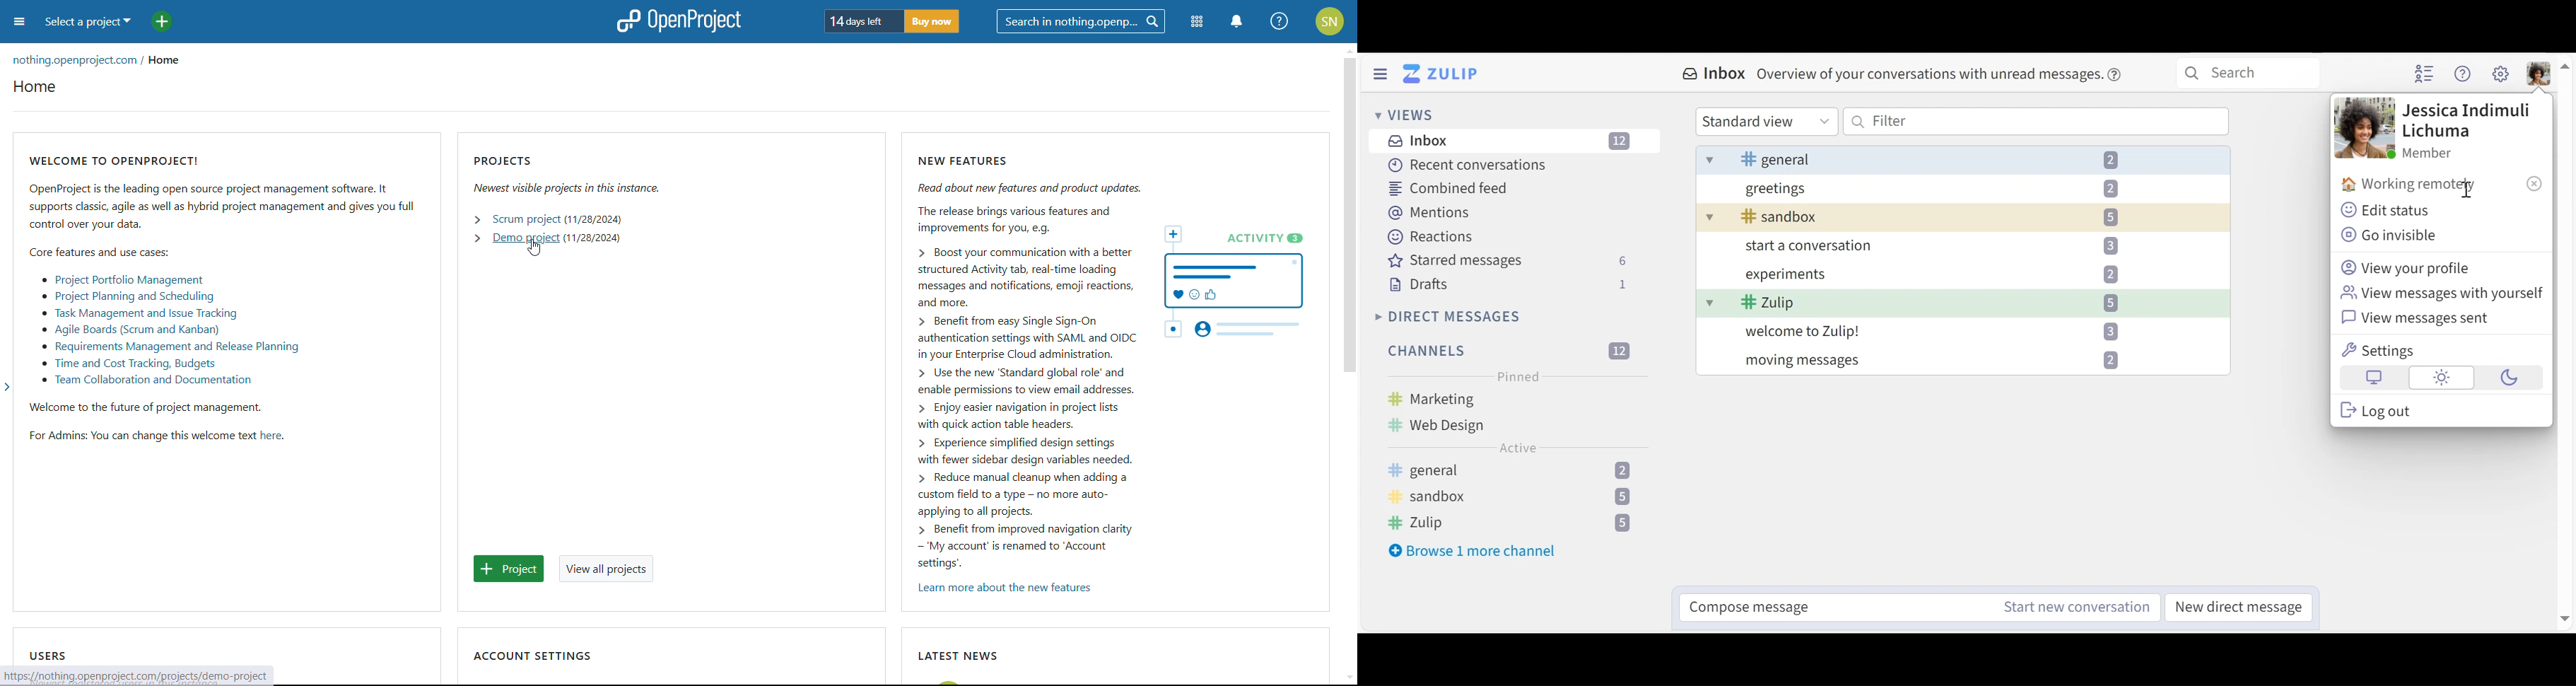 The width and height of the screenshot is (2576, 700). Describe the element at coordinates (1475, 552) in the screenshot. I see `Browse more channels` at that location.